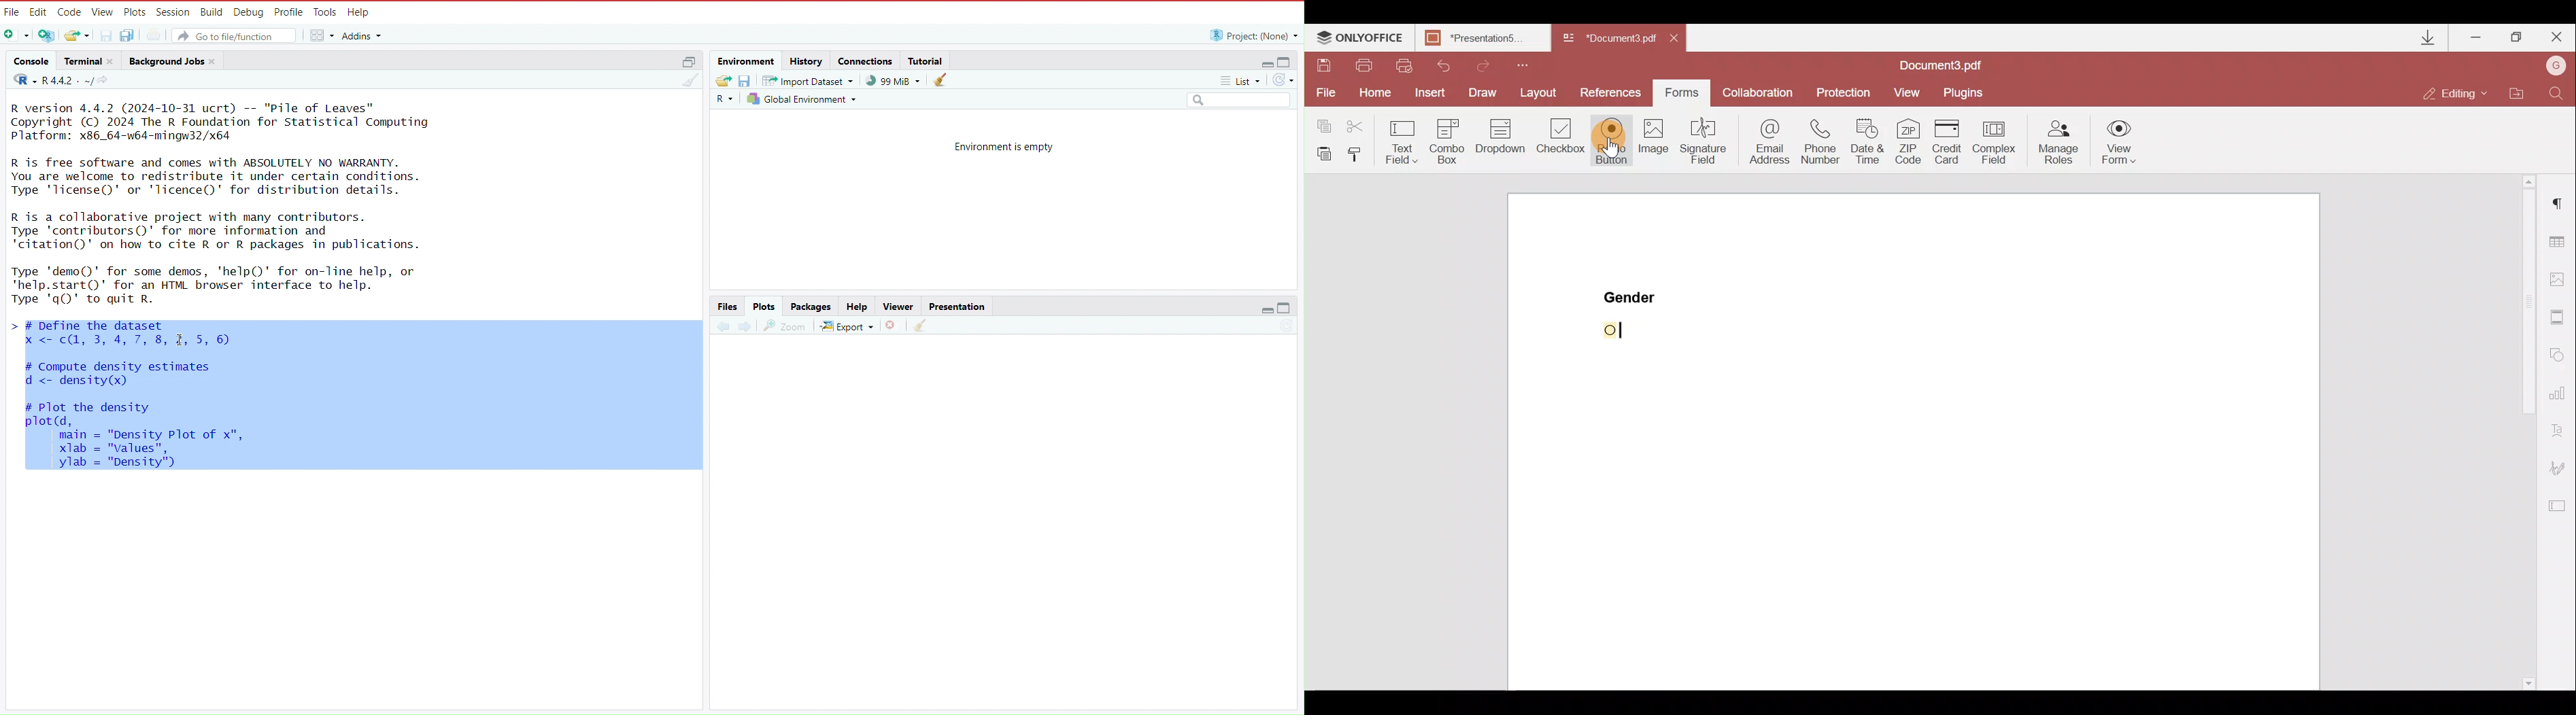 Image resolution: width=2576 pixels, height=728 pixels. Describe the element at coordinates (223, 175) in the screenshot. I see `R is free software and comes with ABSOLUTELY NO WARRANTY.
You are welcome to redistribute it under certain conditions.
Type 'license()' or 'Ticence()' for distribution details.` at that location.